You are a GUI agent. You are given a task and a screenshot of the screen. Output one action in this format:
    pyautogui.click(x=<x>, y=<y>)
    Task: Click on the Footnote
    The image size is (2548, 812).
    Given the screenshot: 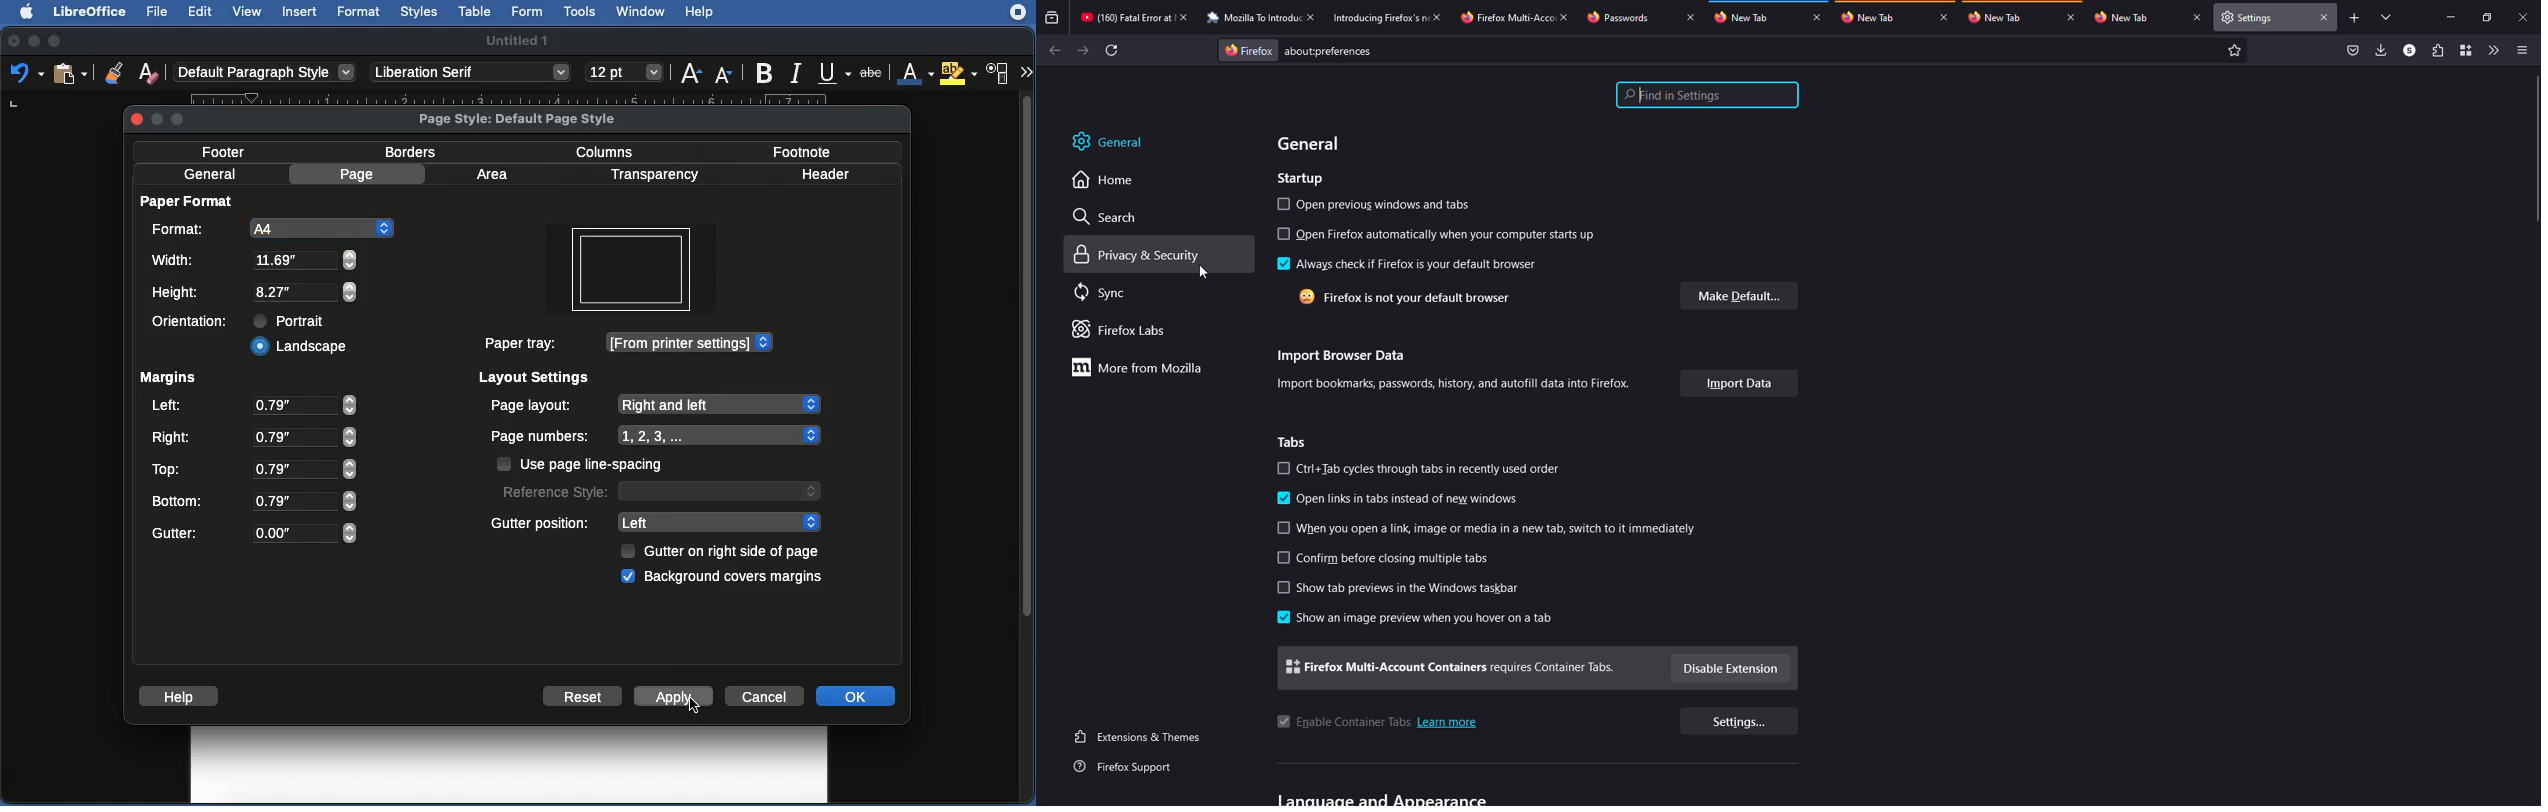 What is the action you would take?
    pyautogui.click(x=802, y=150)
    